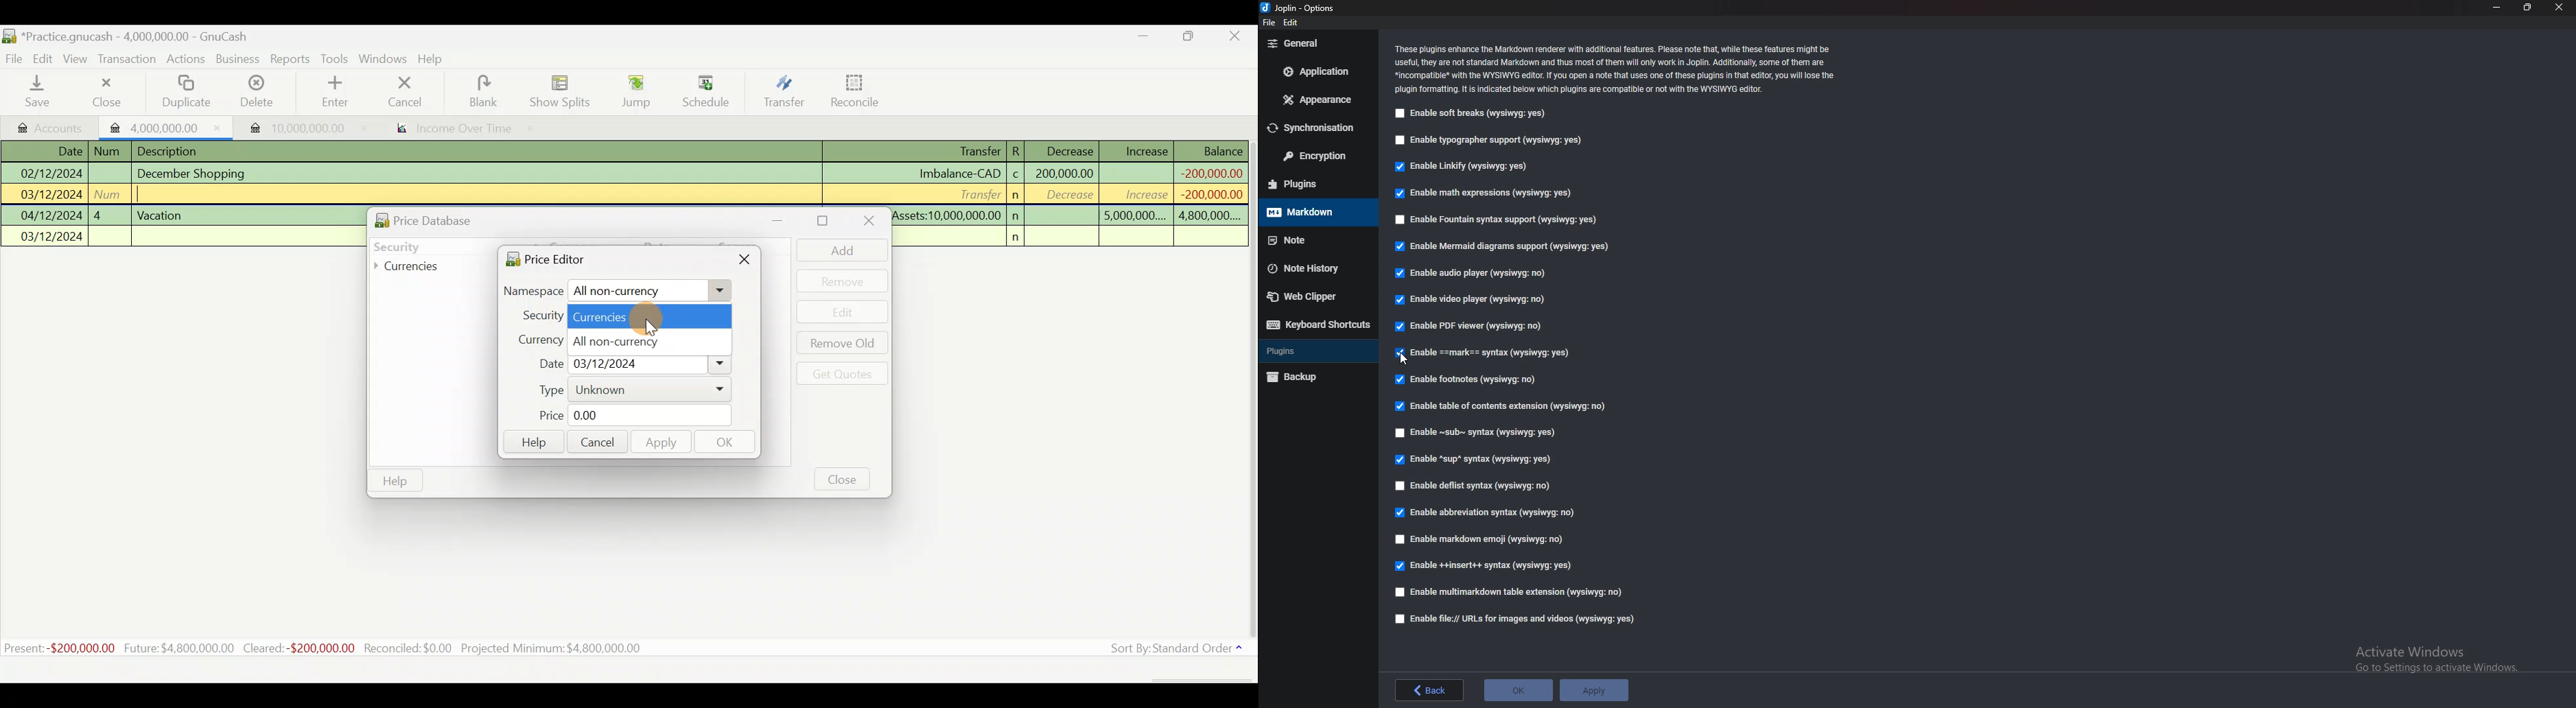  Describe the element at coordinates (1474, 484) in the screenshot. I see `enable deflist syntax` at that location.